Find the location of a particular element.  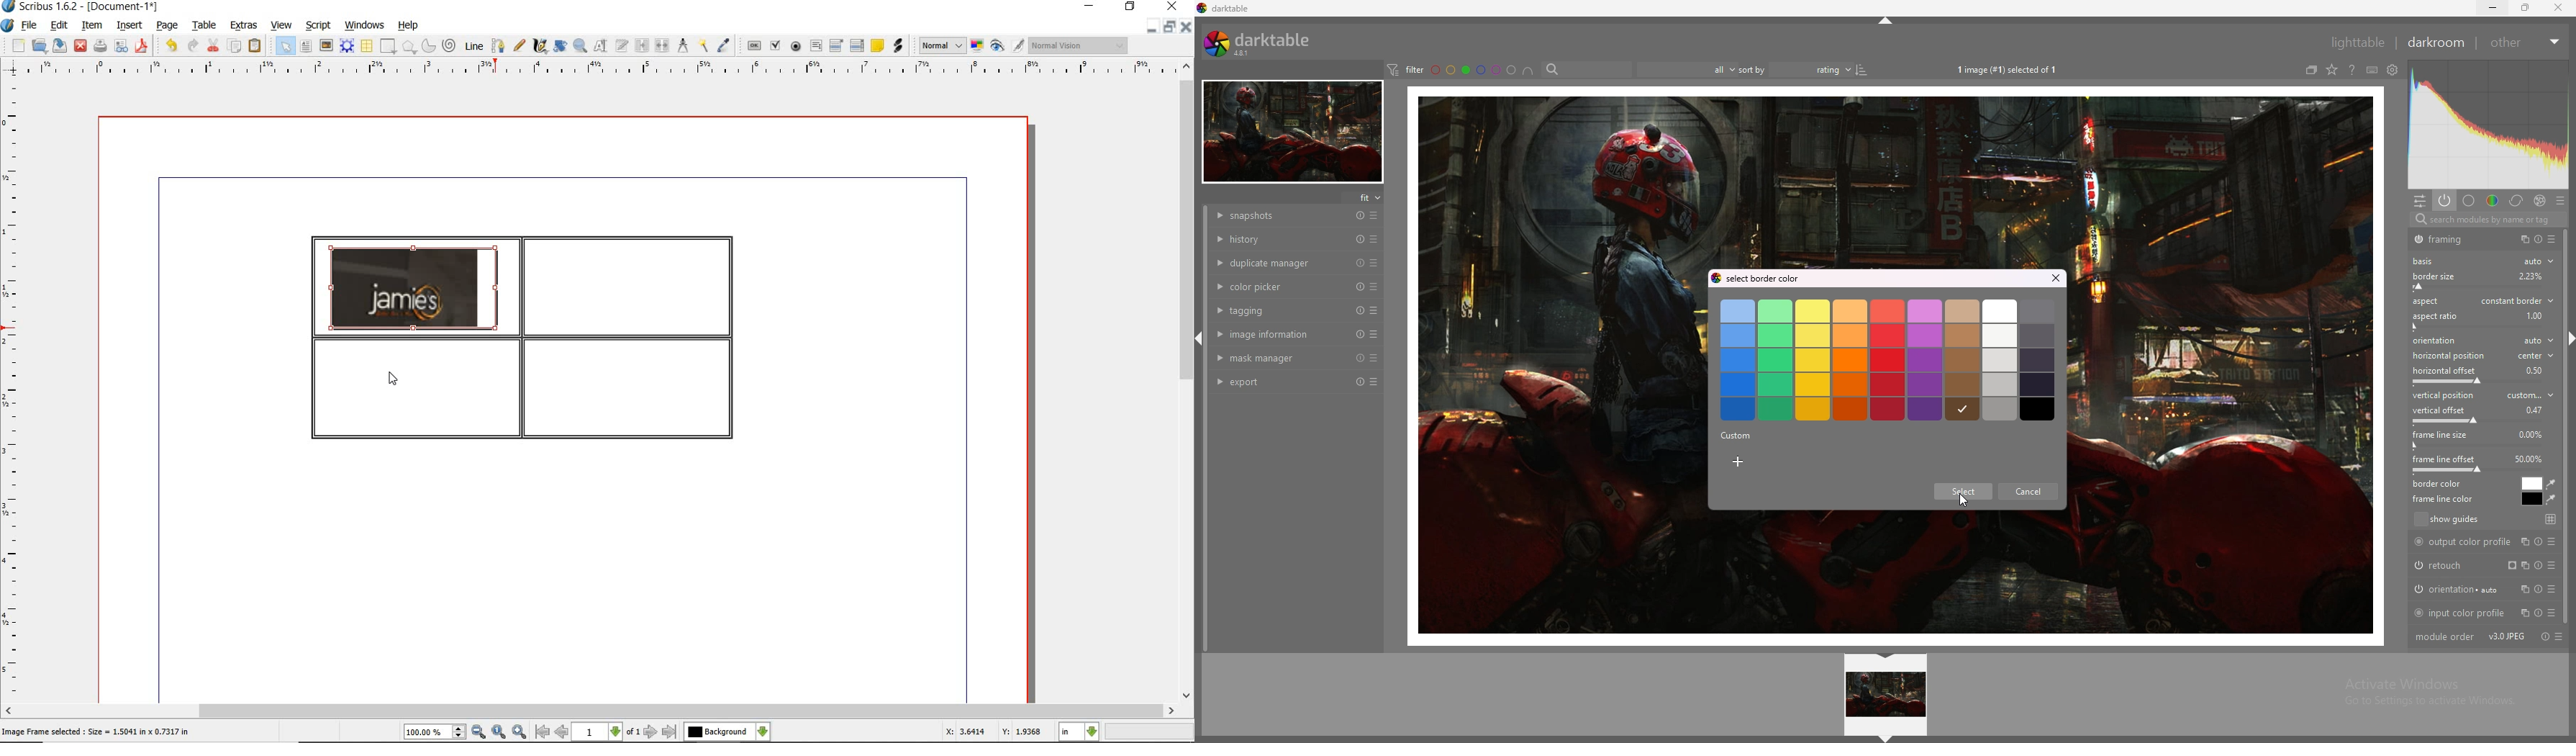

frame line offset bar is located at coordinates (2479, 472).